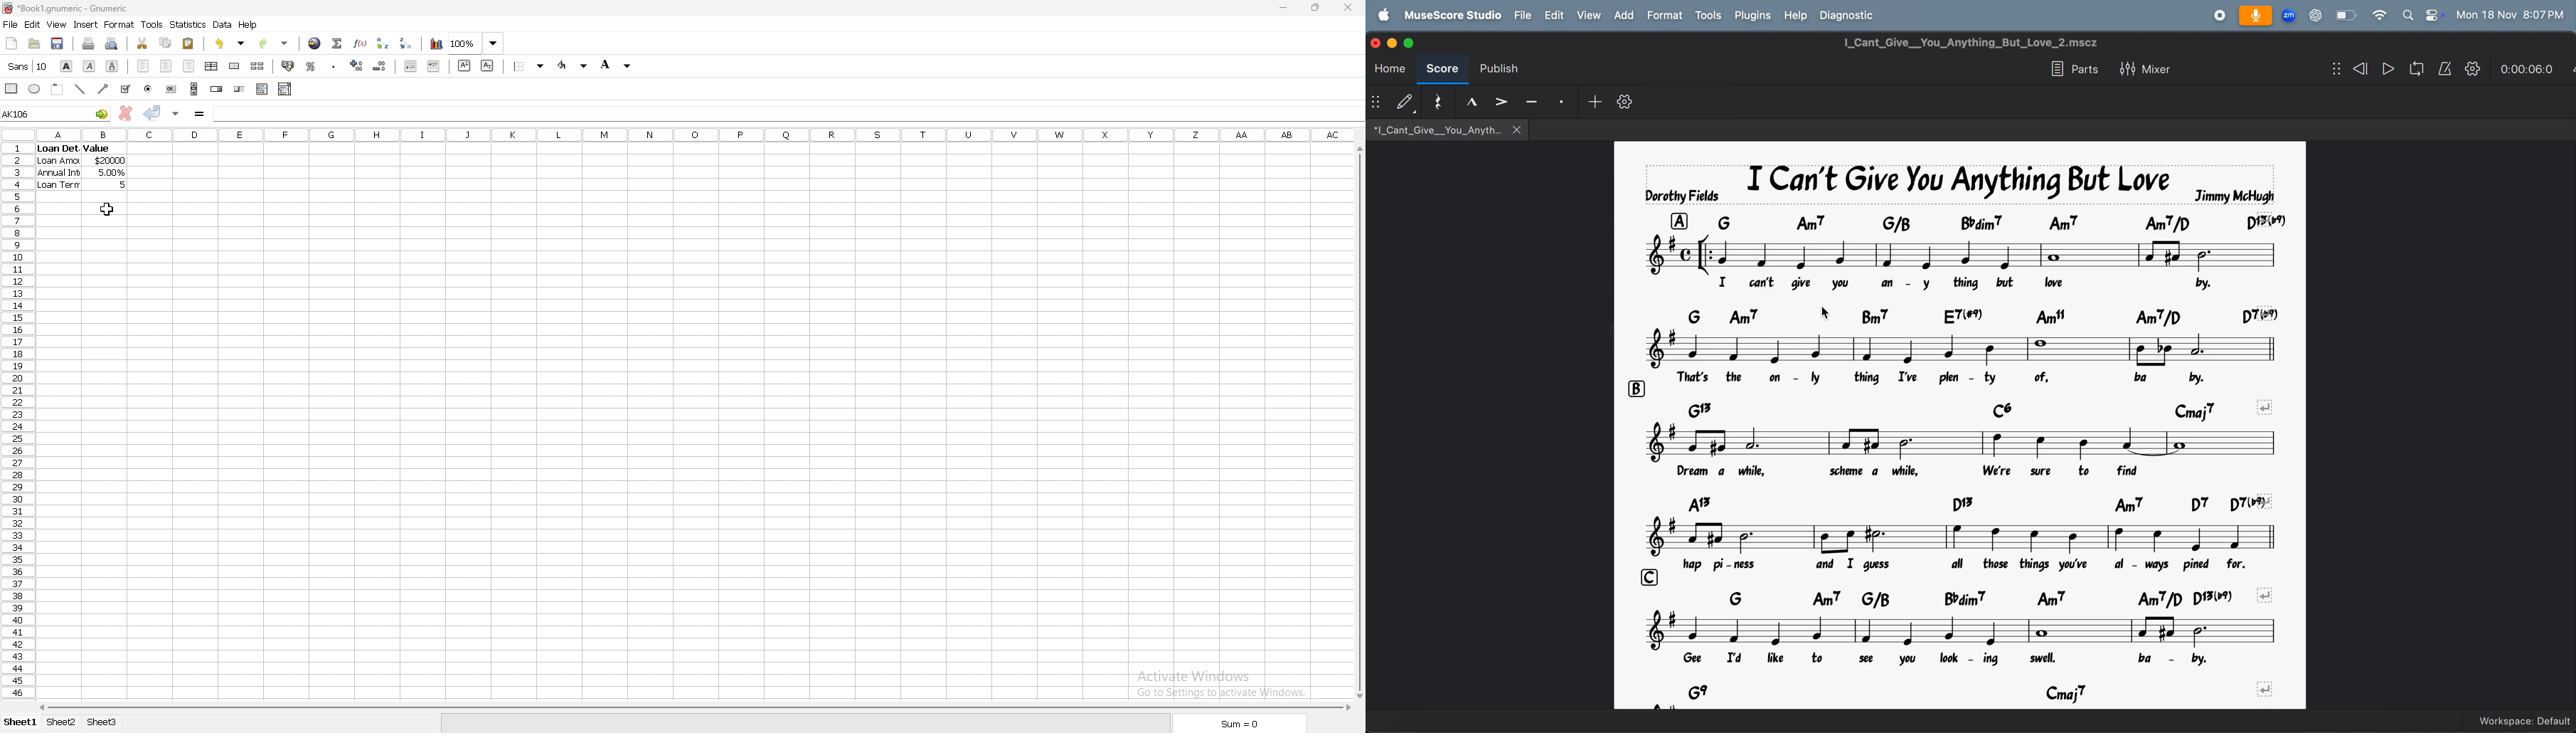 The image size is (2576, 756). What do you see at coordinates (1822, 312) in the screenshot?
I see `cursor` at bounding box center [1822, 312].